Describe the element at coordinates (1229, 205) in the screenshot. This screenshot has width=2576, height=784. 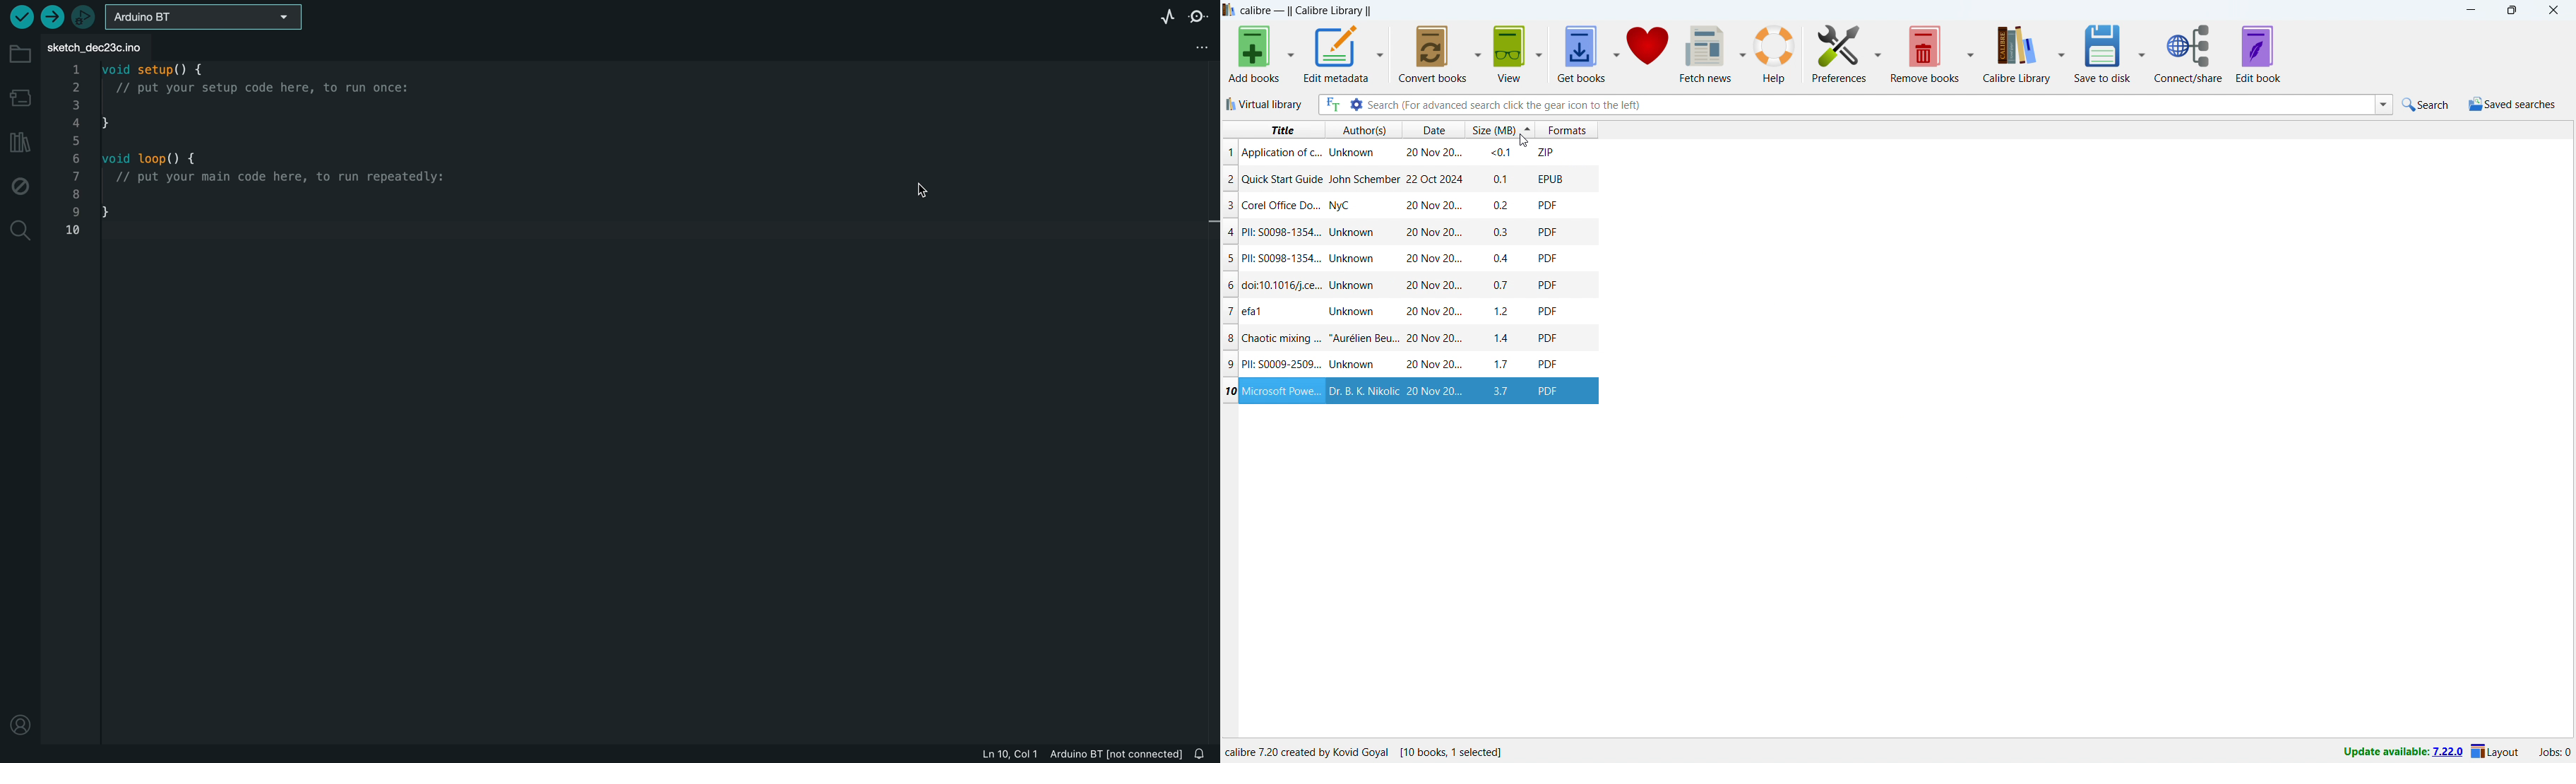
I see `3` at that location.